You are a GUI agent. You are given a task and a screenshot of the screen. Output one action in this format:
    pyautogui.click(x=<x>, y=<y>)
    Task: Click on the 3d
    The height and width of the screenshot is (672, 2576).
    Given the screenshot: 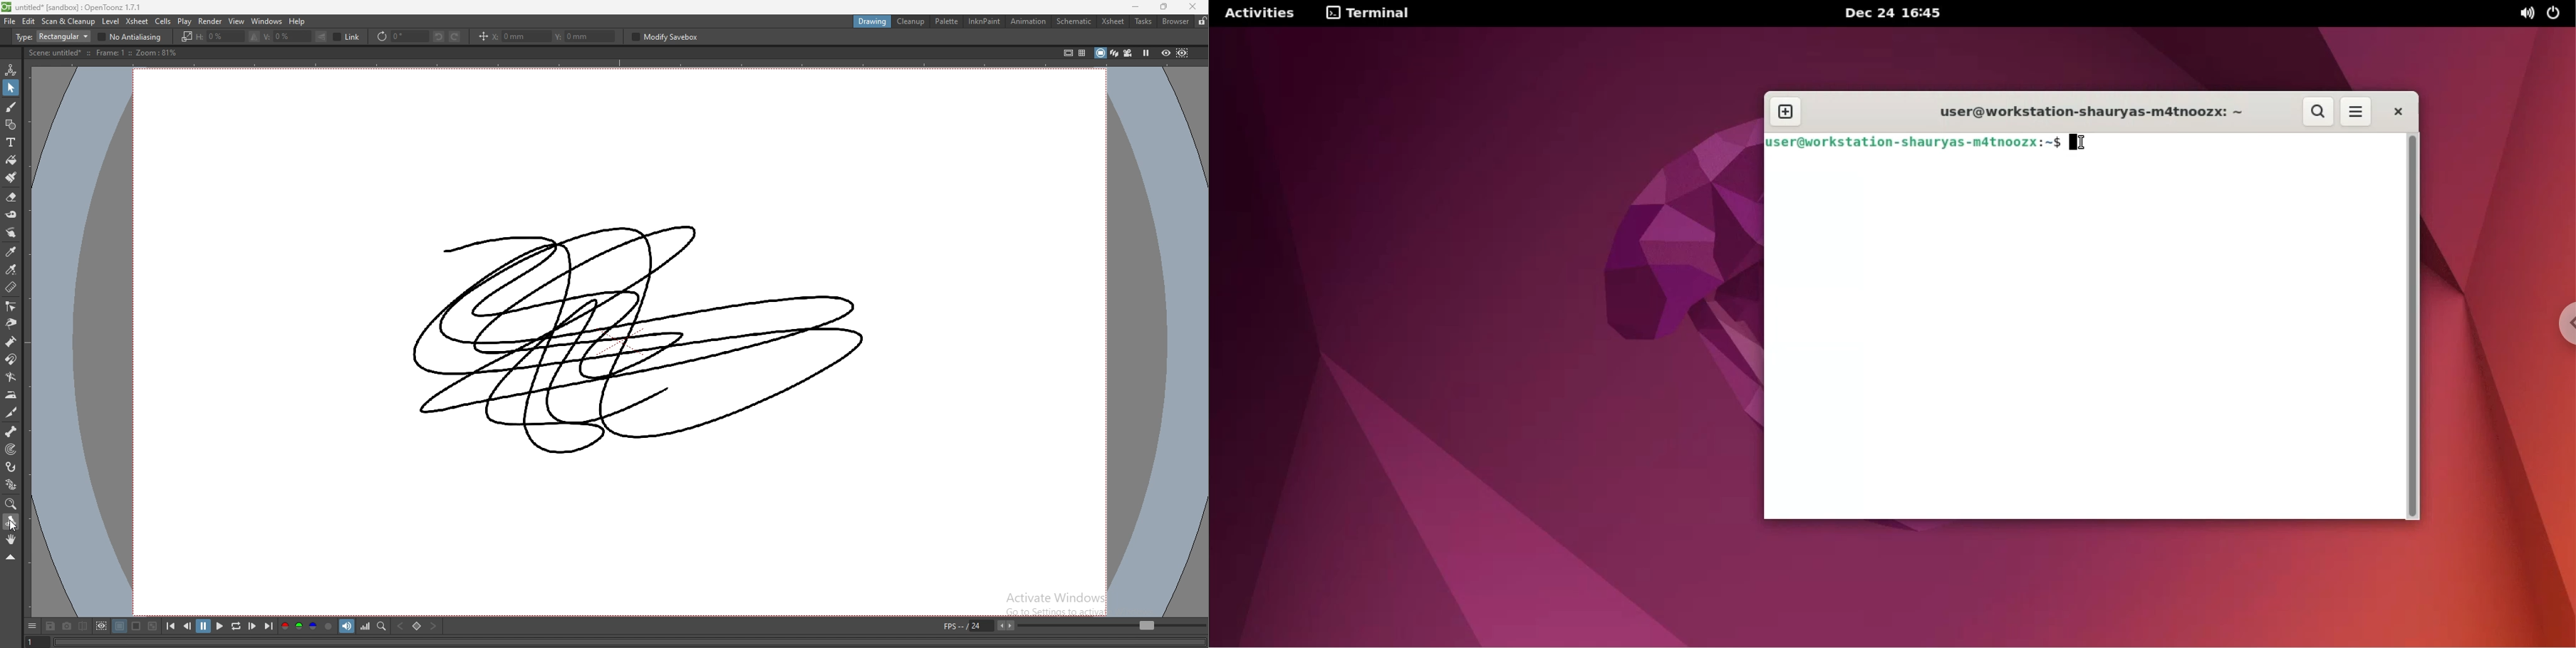 What is the action you would take?
    pyautogui.click(x=1115, y=53)
    